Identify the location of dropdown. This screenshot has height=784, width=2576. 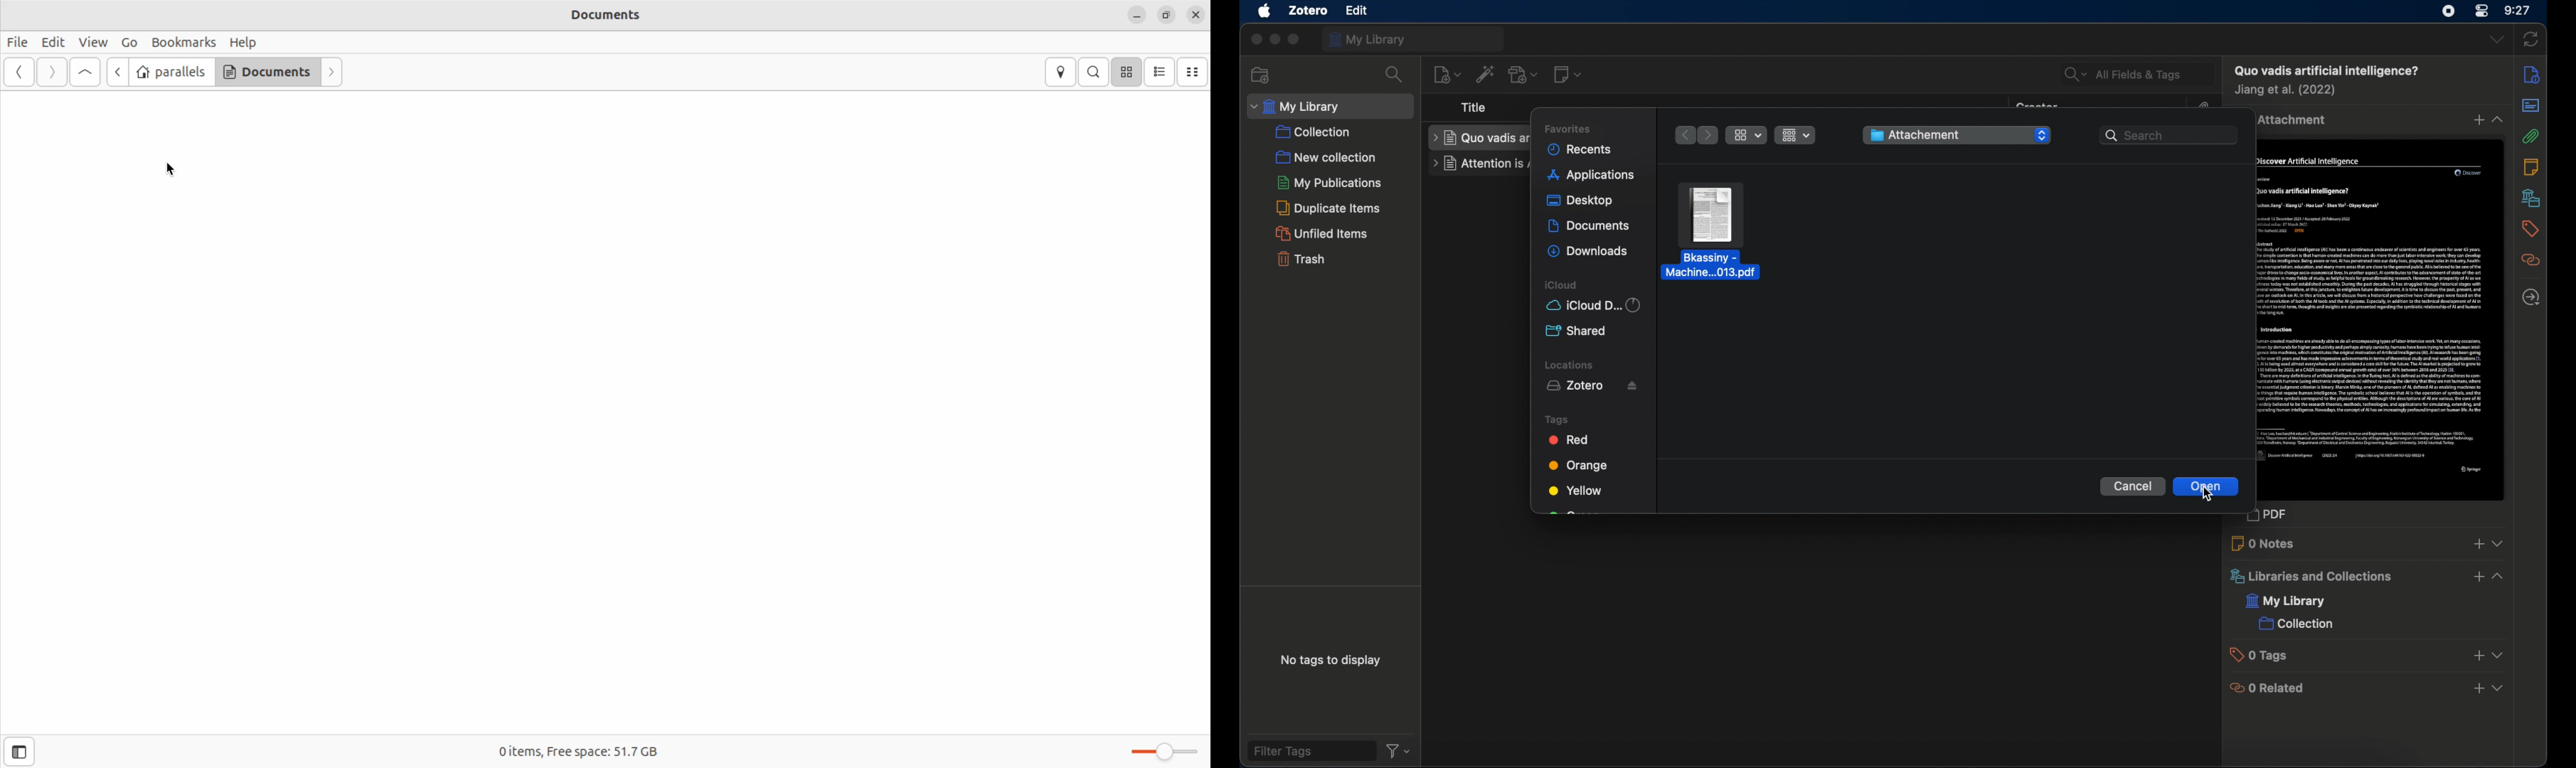
(2041, 136).